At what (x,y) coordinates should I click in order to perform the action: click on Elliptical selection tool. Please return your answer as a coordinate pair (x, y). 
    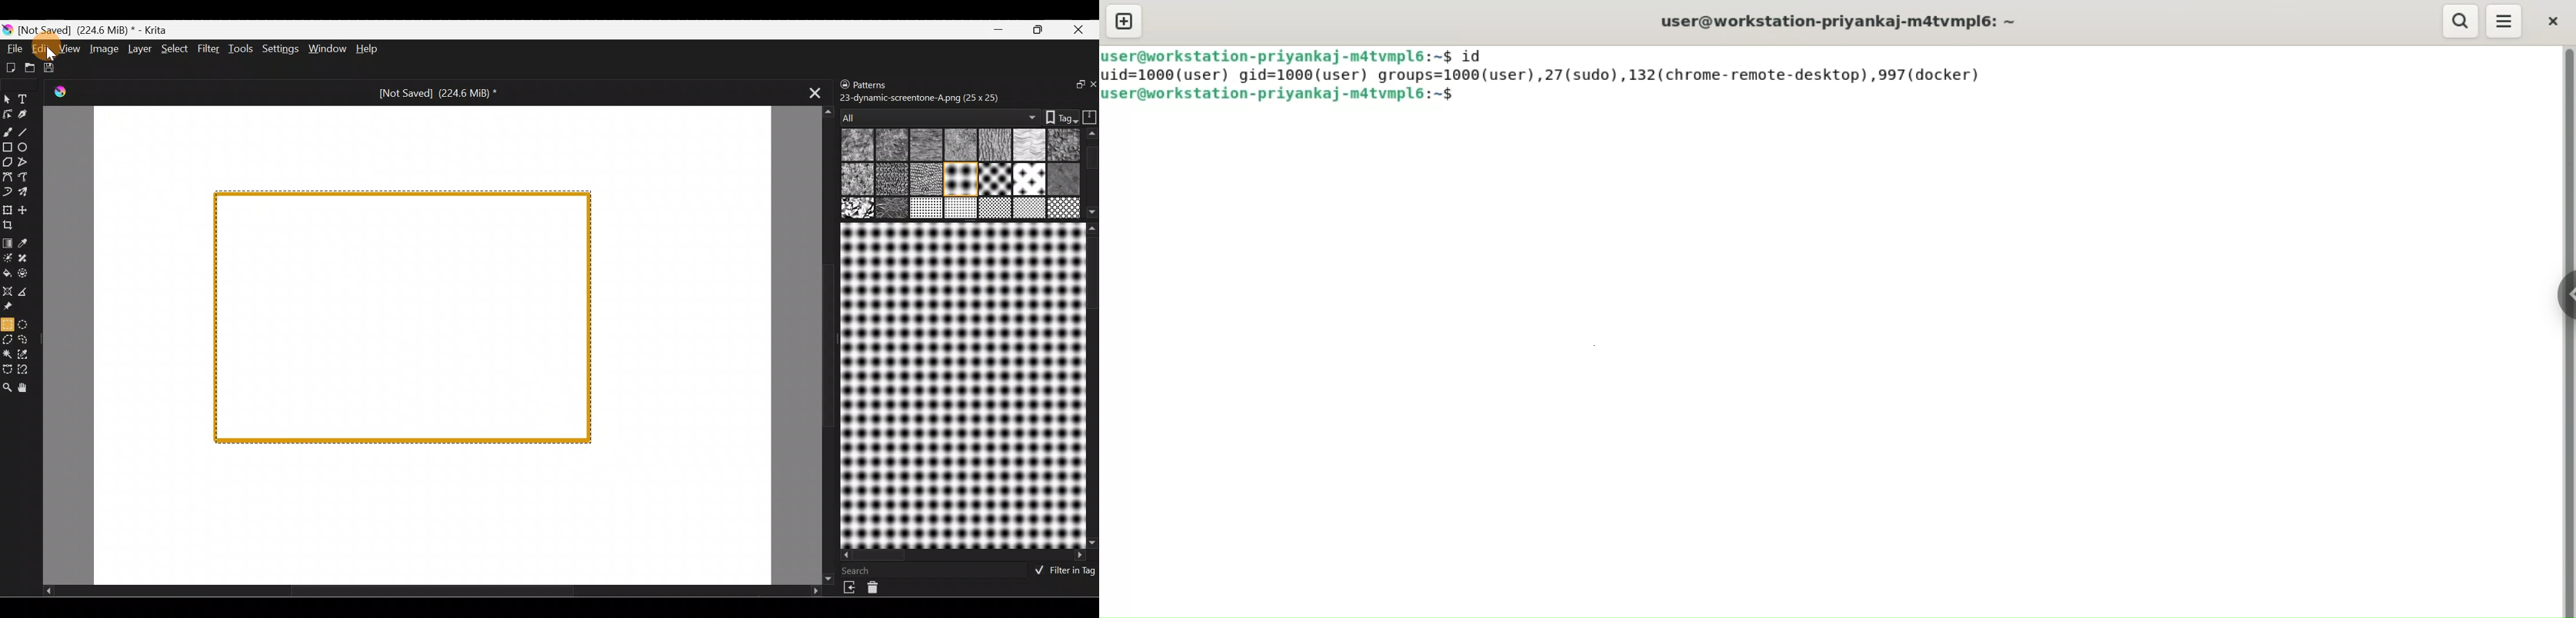
    Looking at the image, I should click on (26, 324).